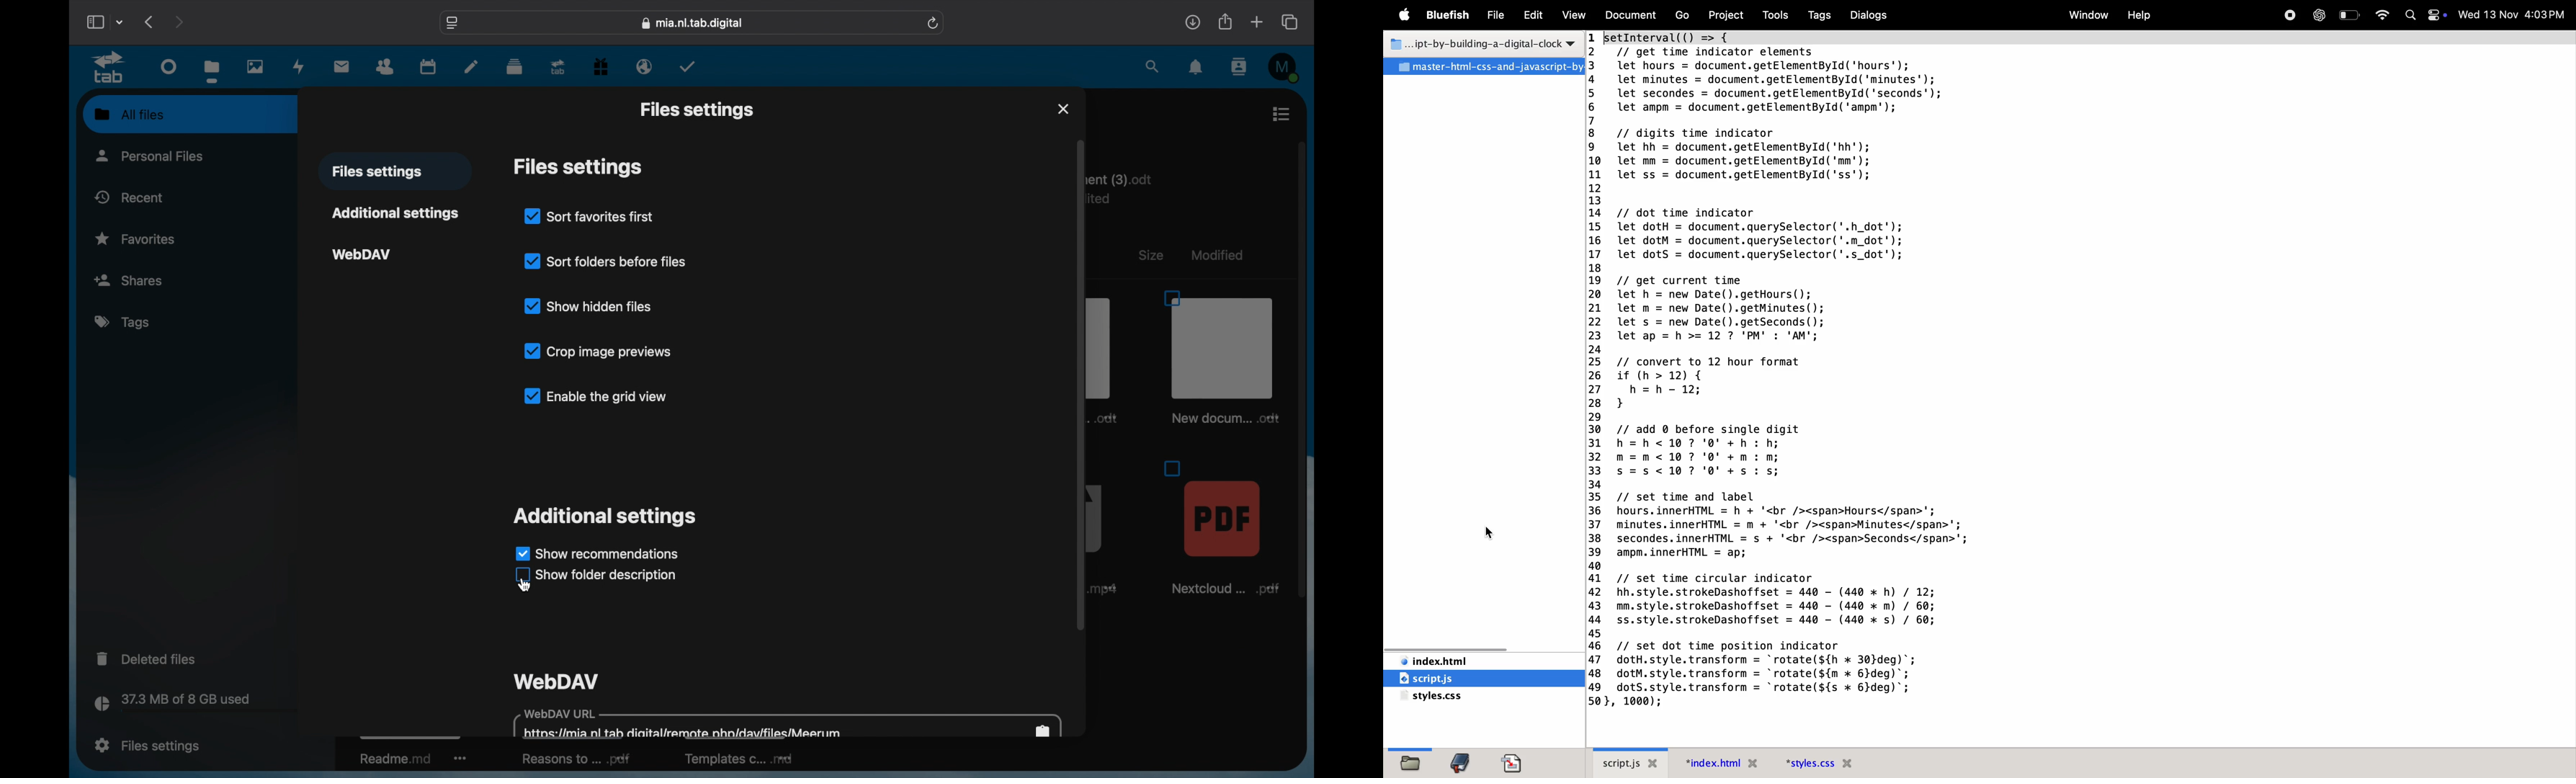 Image resolution: width=2576 pixels, height=784 pixels. Describe the element at coordinates (1128, 184) in the screenshot. I see `text` at that location.